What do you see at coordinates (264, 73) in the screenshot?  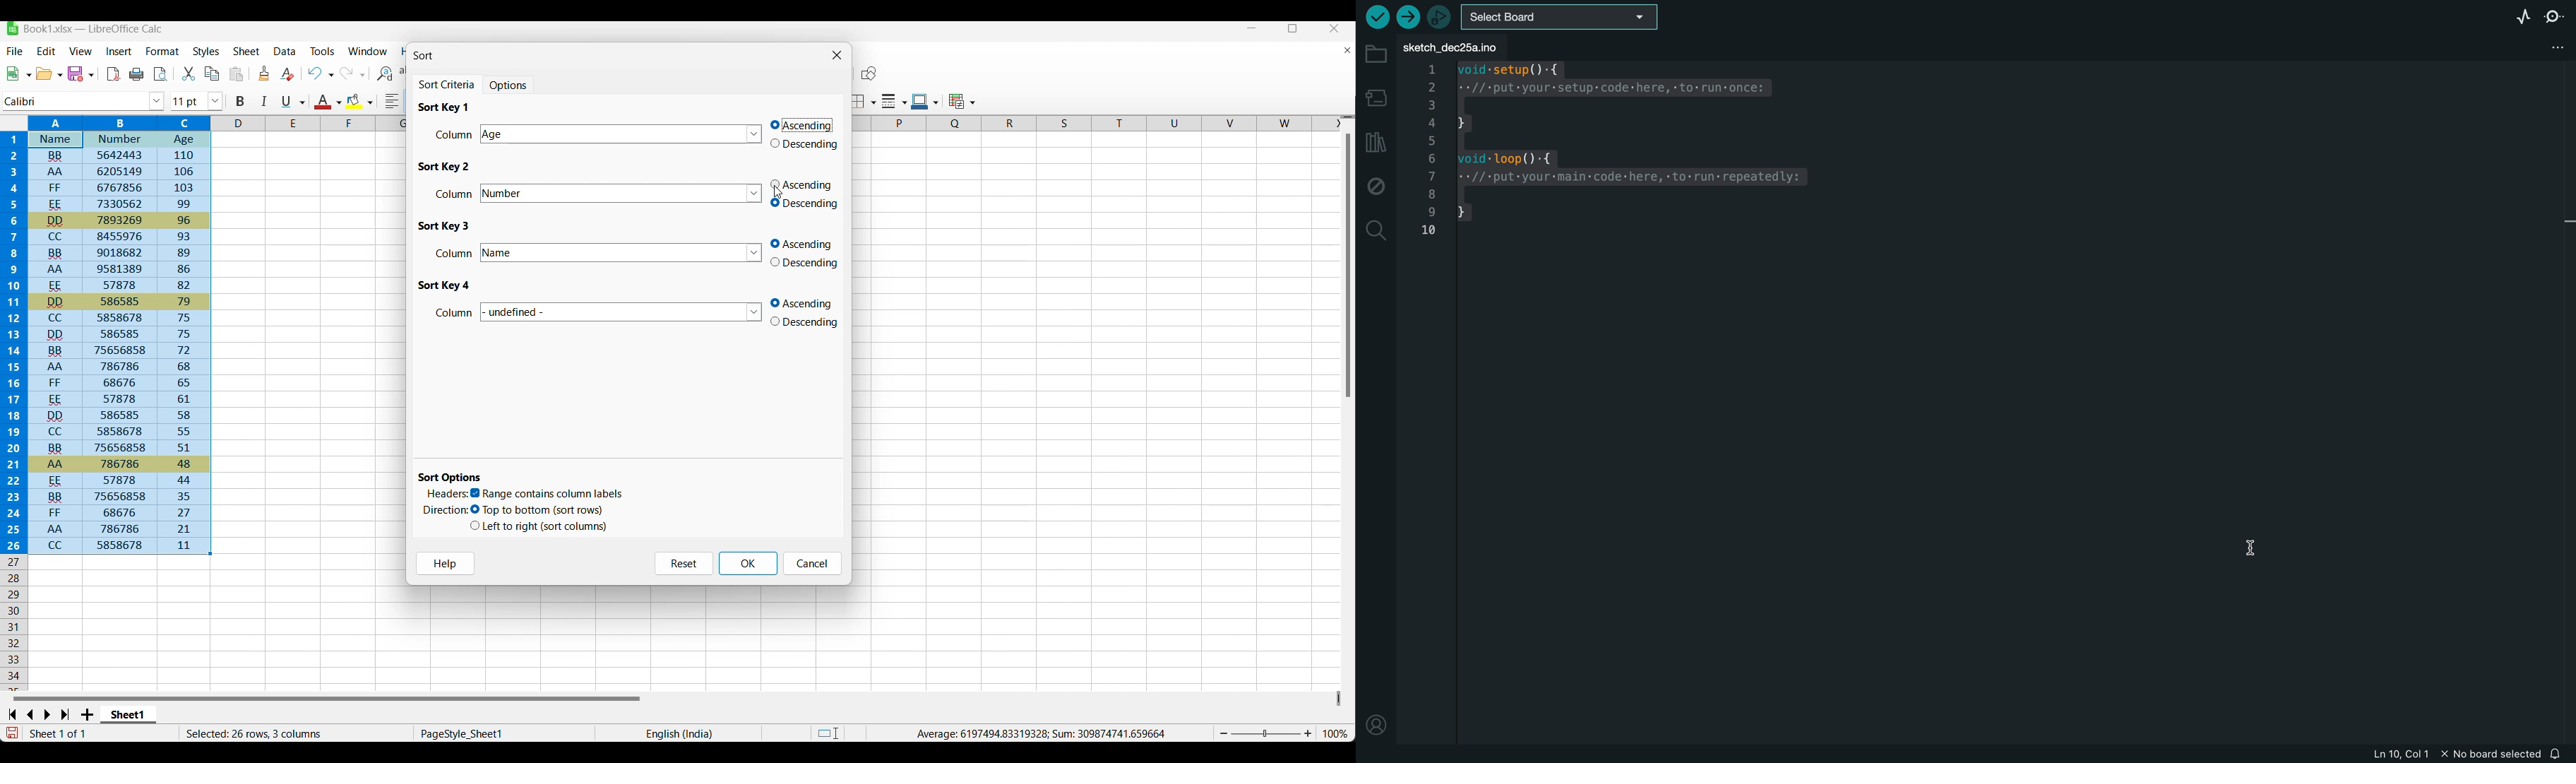 I see `Clone formatting` at bounding box center [264, 73].